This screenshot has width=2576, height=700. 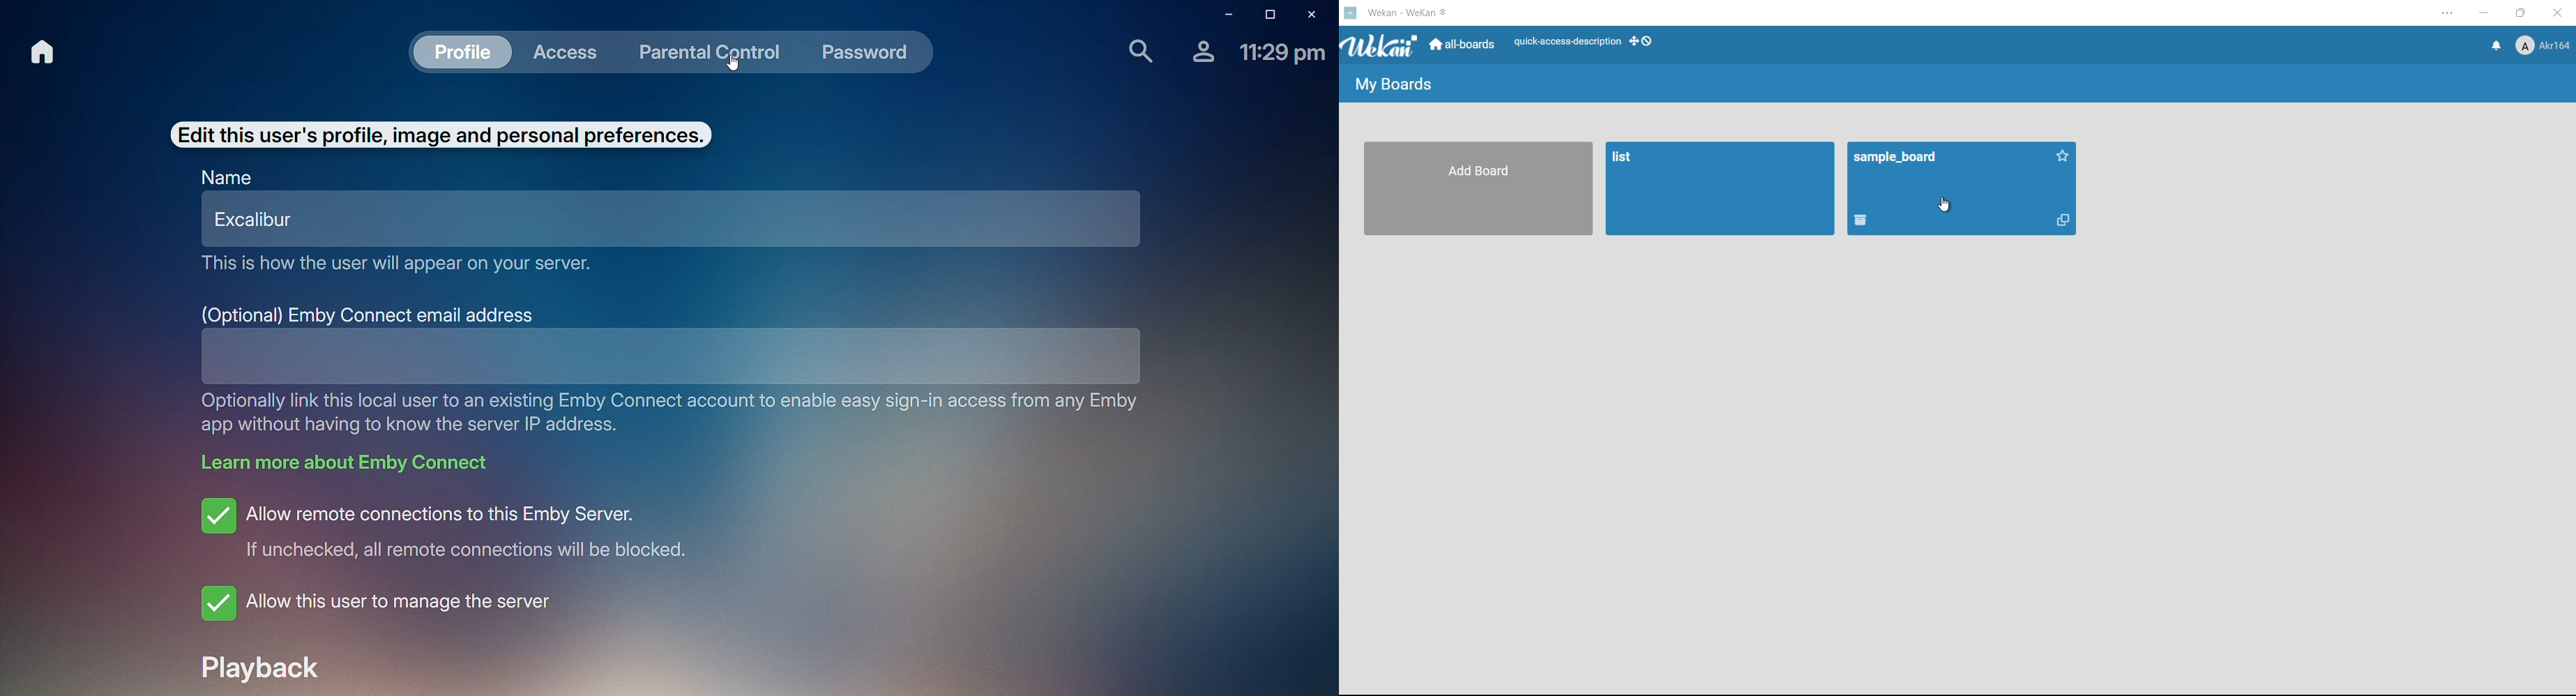 What do you see at coordinates (1350, 13) in the screenshot?
I see `Wekan icon` at bounding box center [1350, 13].